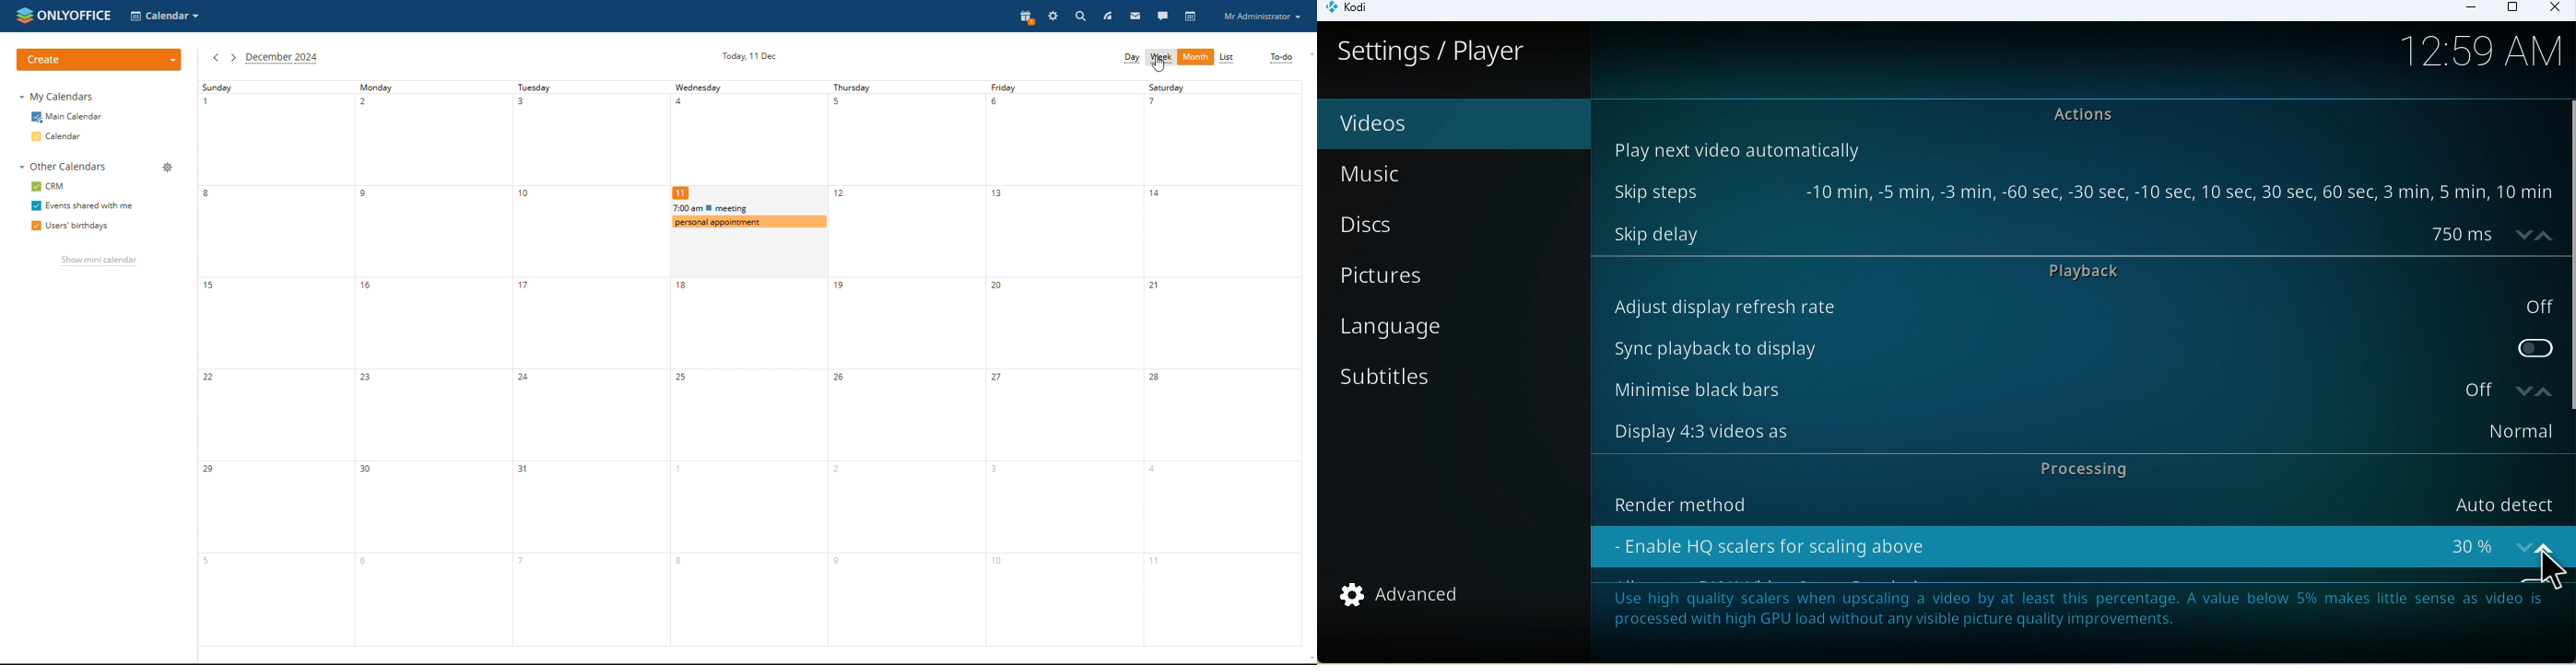  What do you see at coordinates (1415, 175) in the screenshot?
I see `Music` at bounding box center [1415, 175].